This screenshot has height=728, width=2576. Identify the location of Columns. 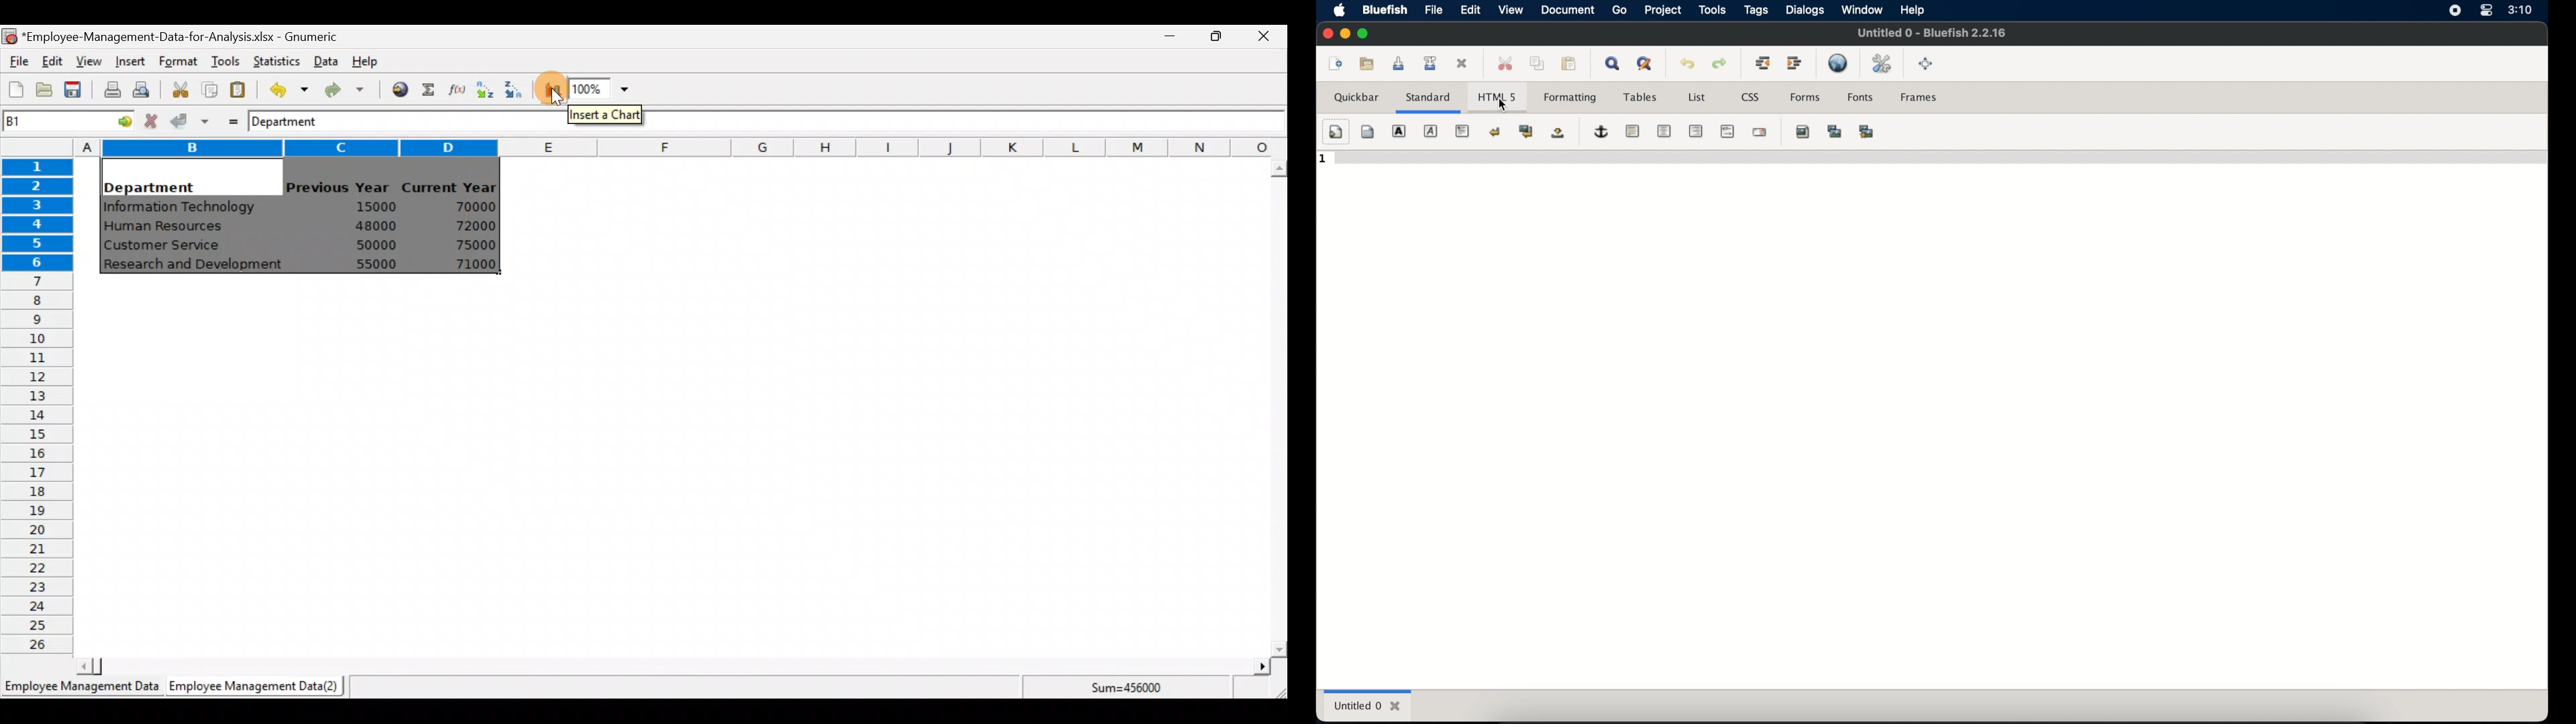
(680, 148).